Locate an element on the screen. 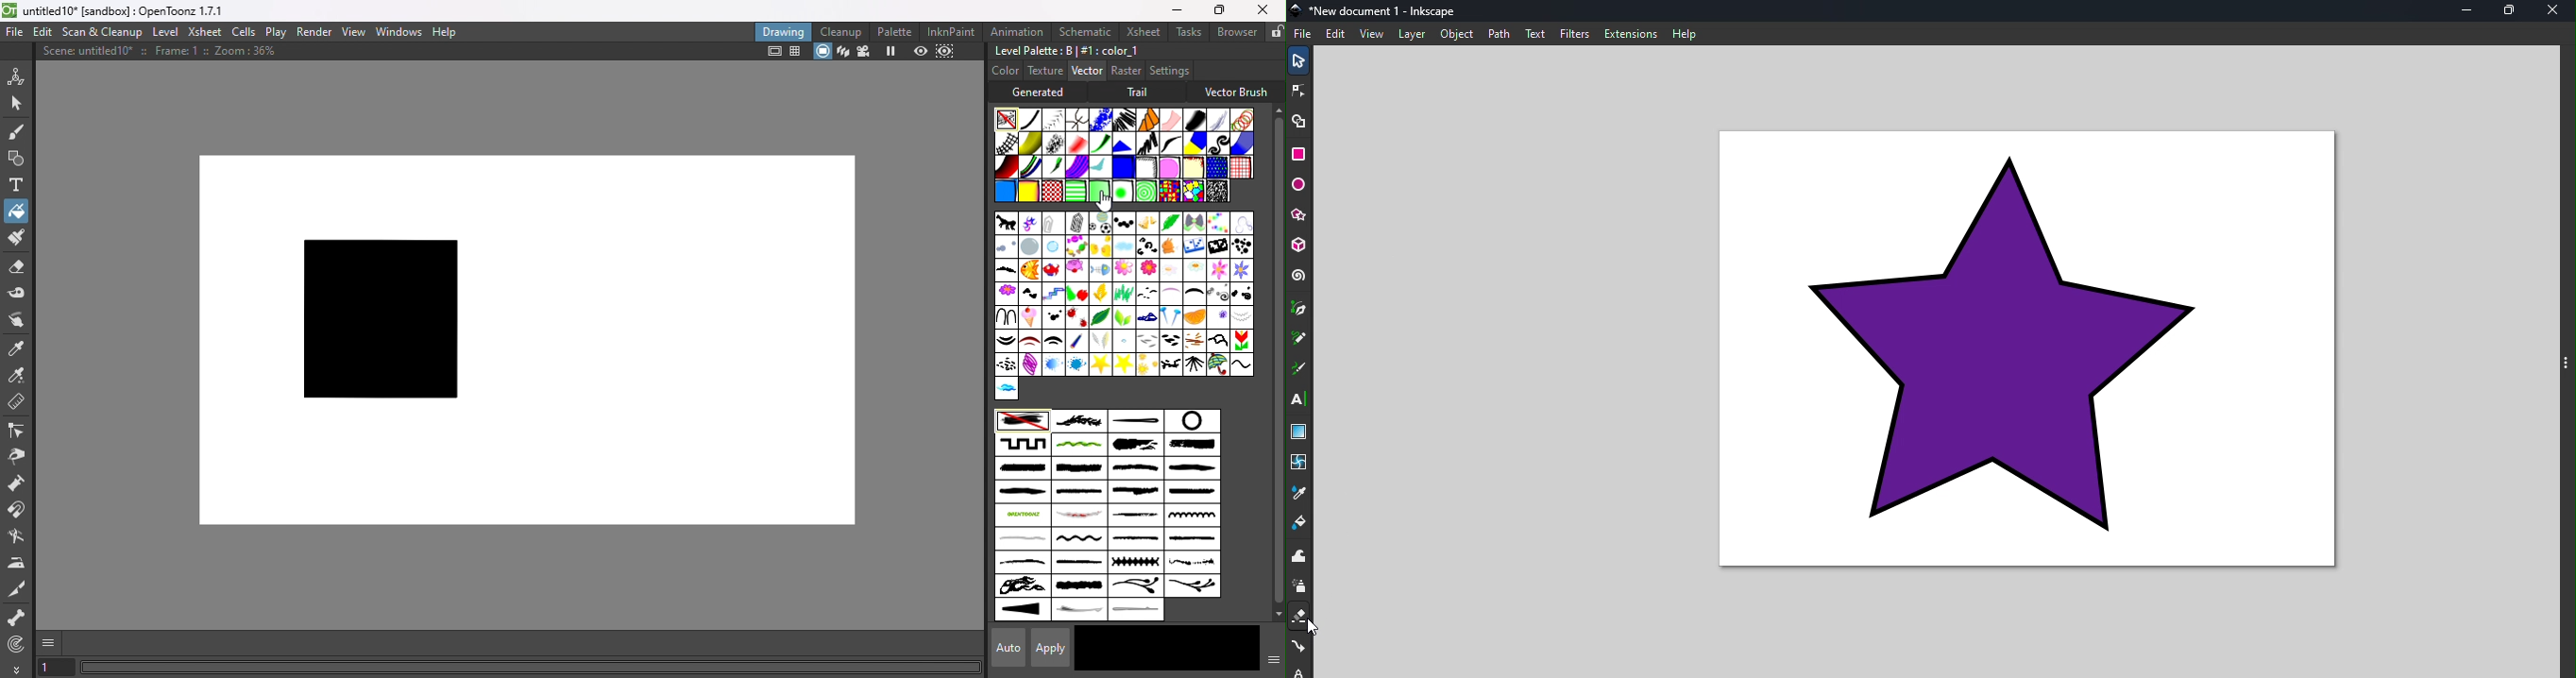 This screenshot has height=700, width=2576. Pinch tool is located at coordinates (20, 456).